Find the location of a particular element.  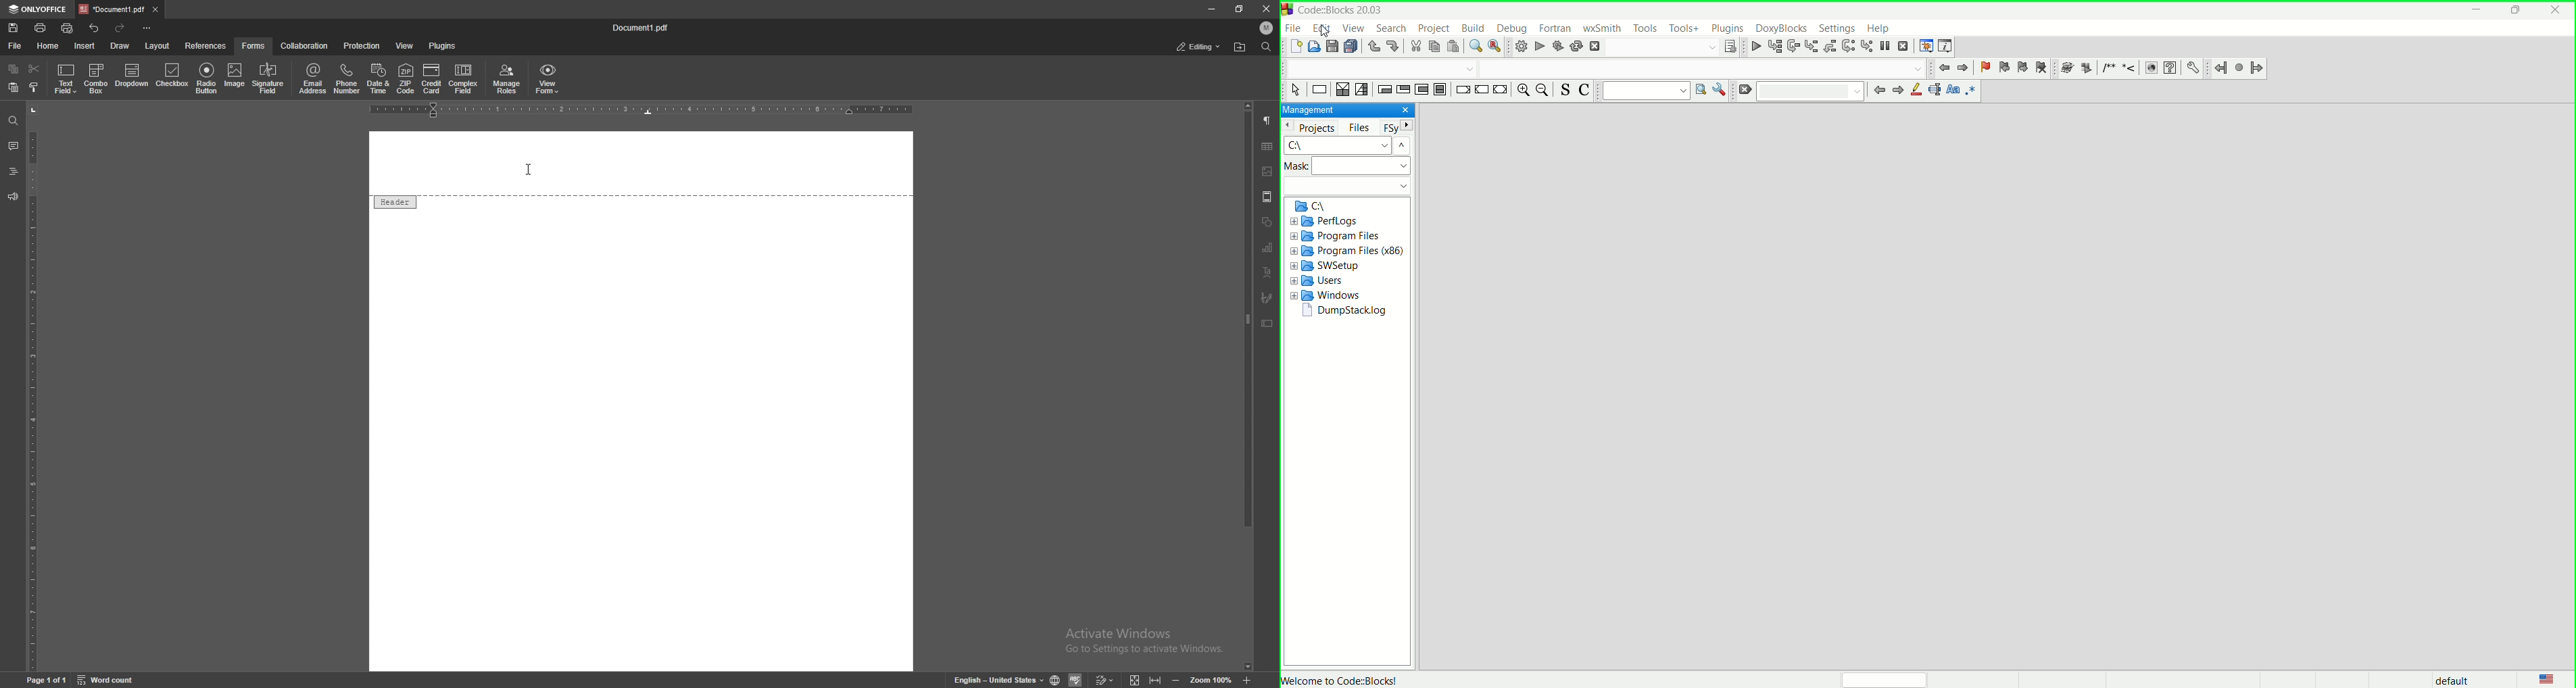

run to cursor is located at coordinates (1776, 46).